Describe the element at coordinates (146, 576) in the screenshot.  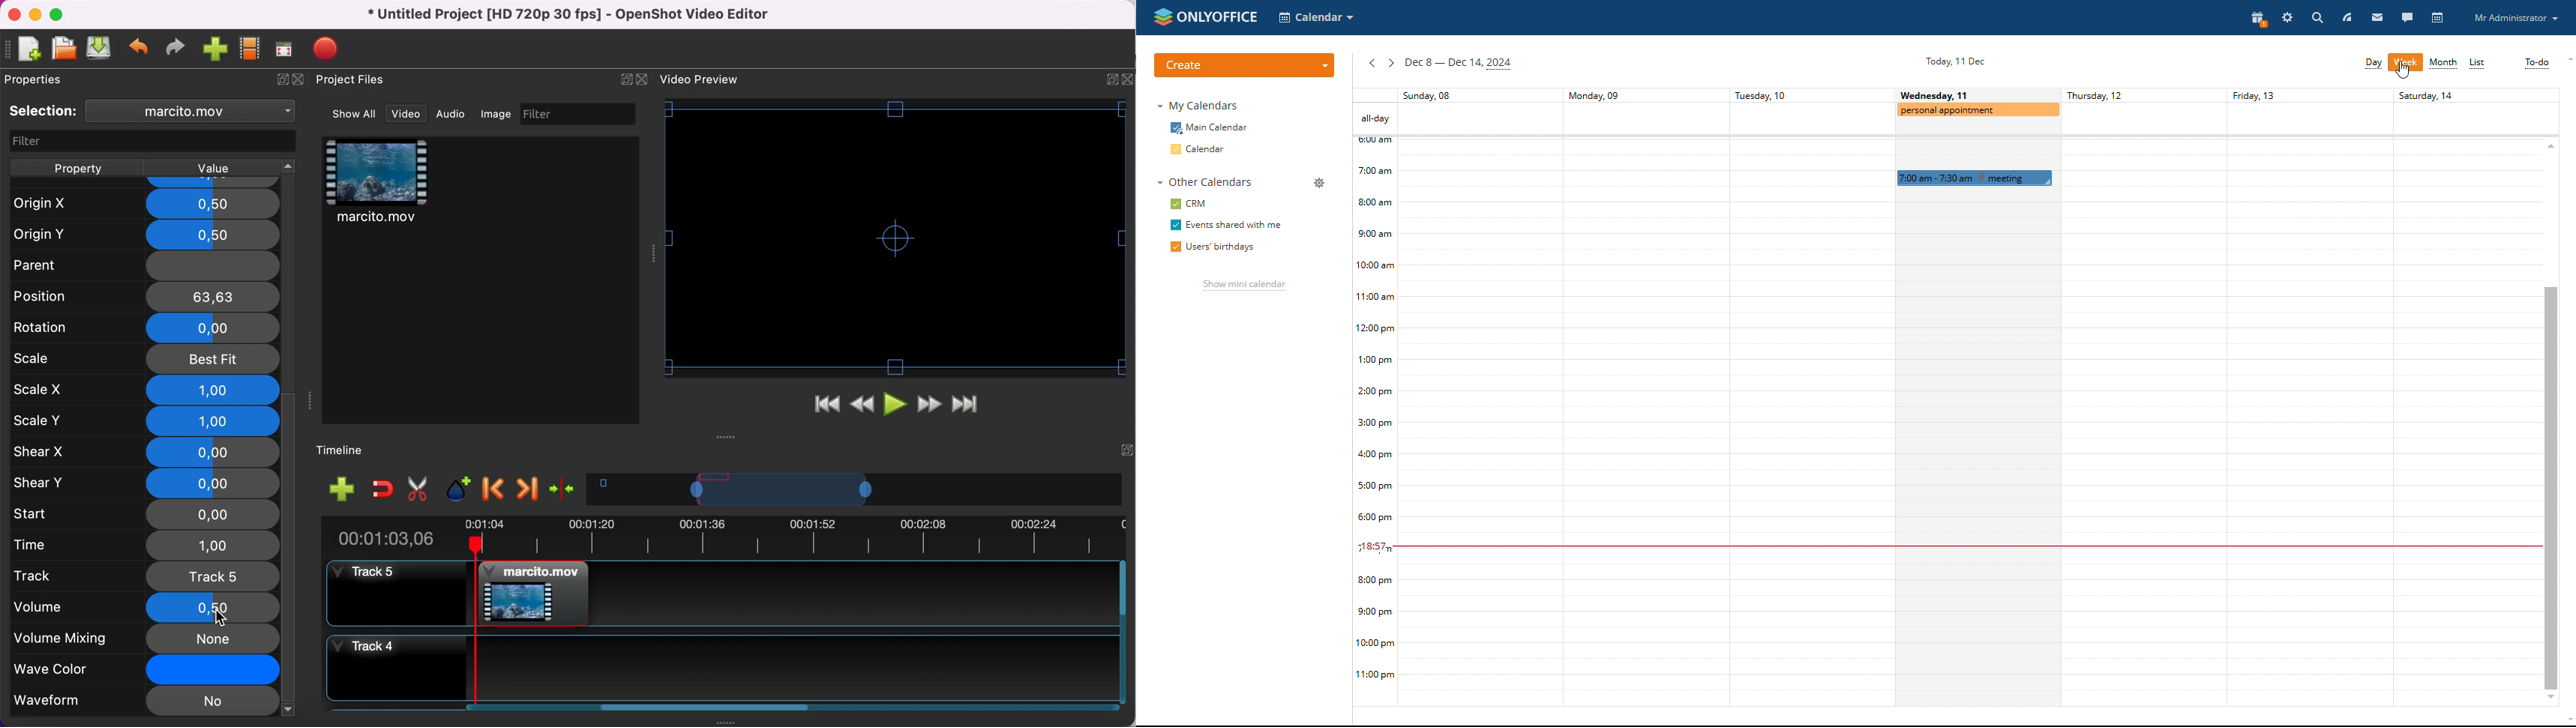
I see `track 5` at that location.